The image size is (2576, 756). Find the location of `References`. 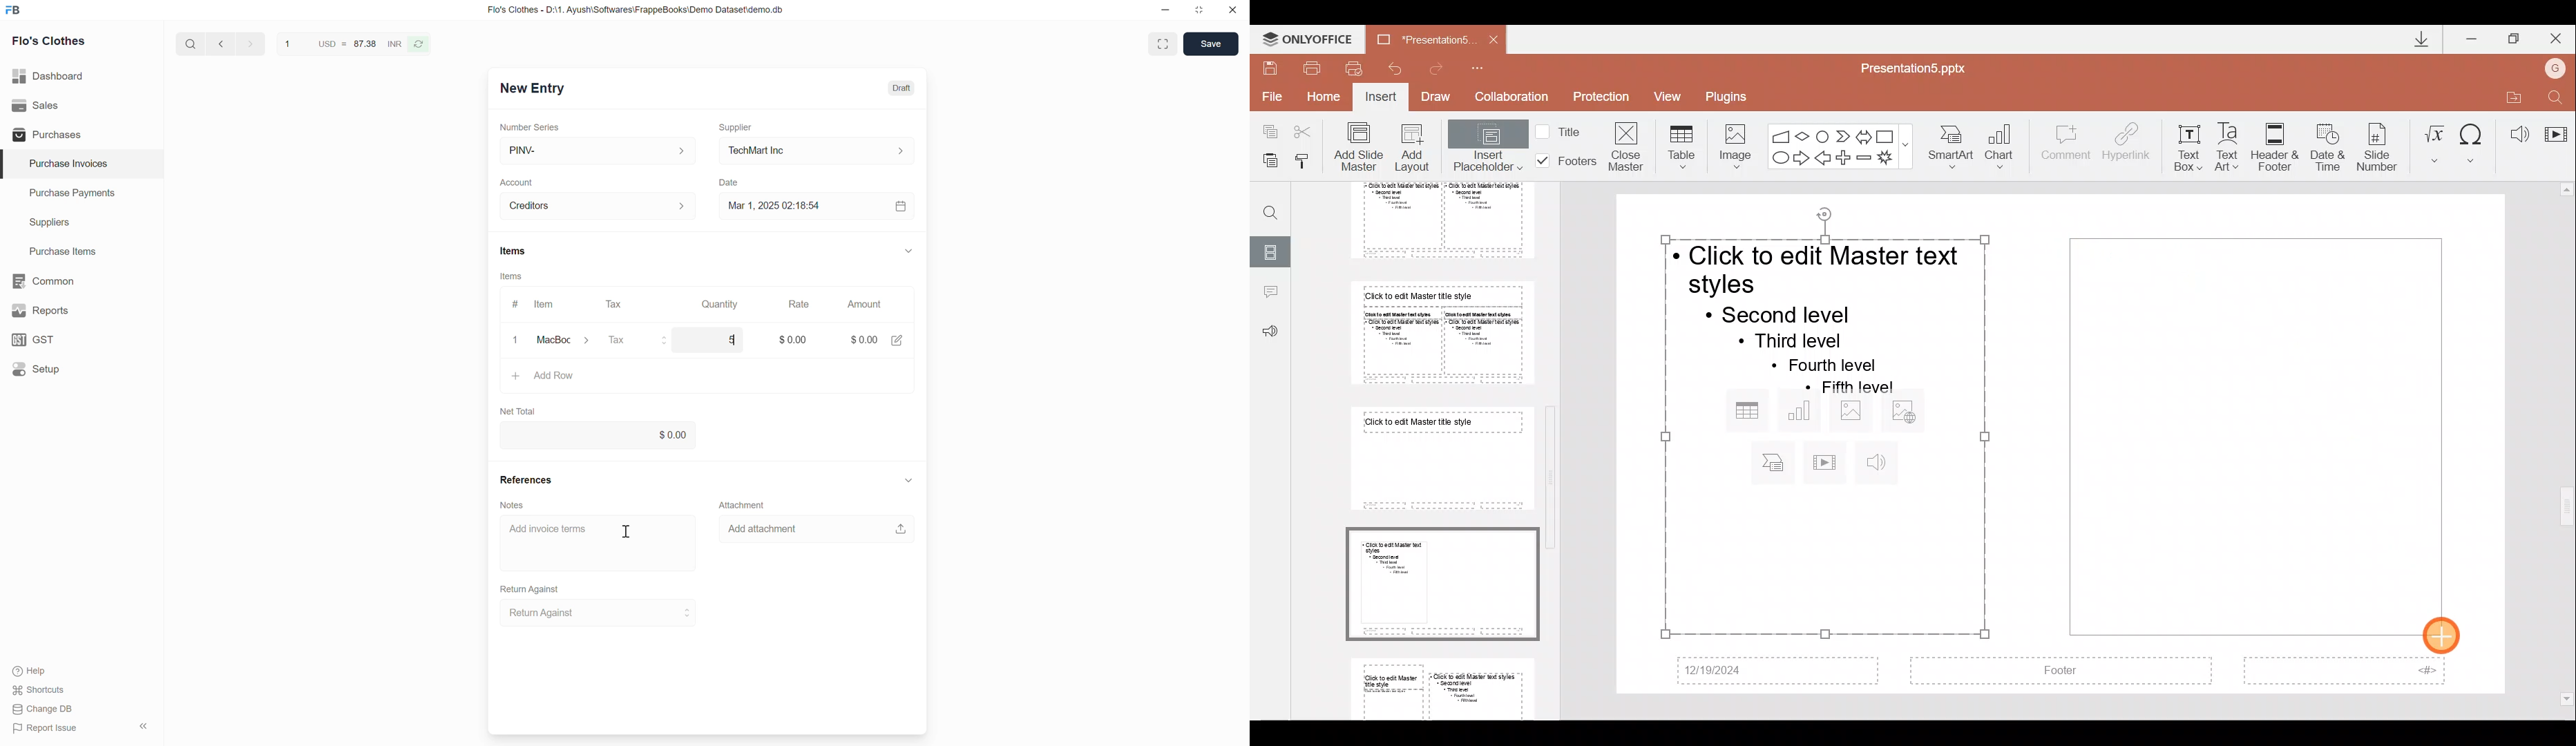

References is located at coordinates (526, 479).